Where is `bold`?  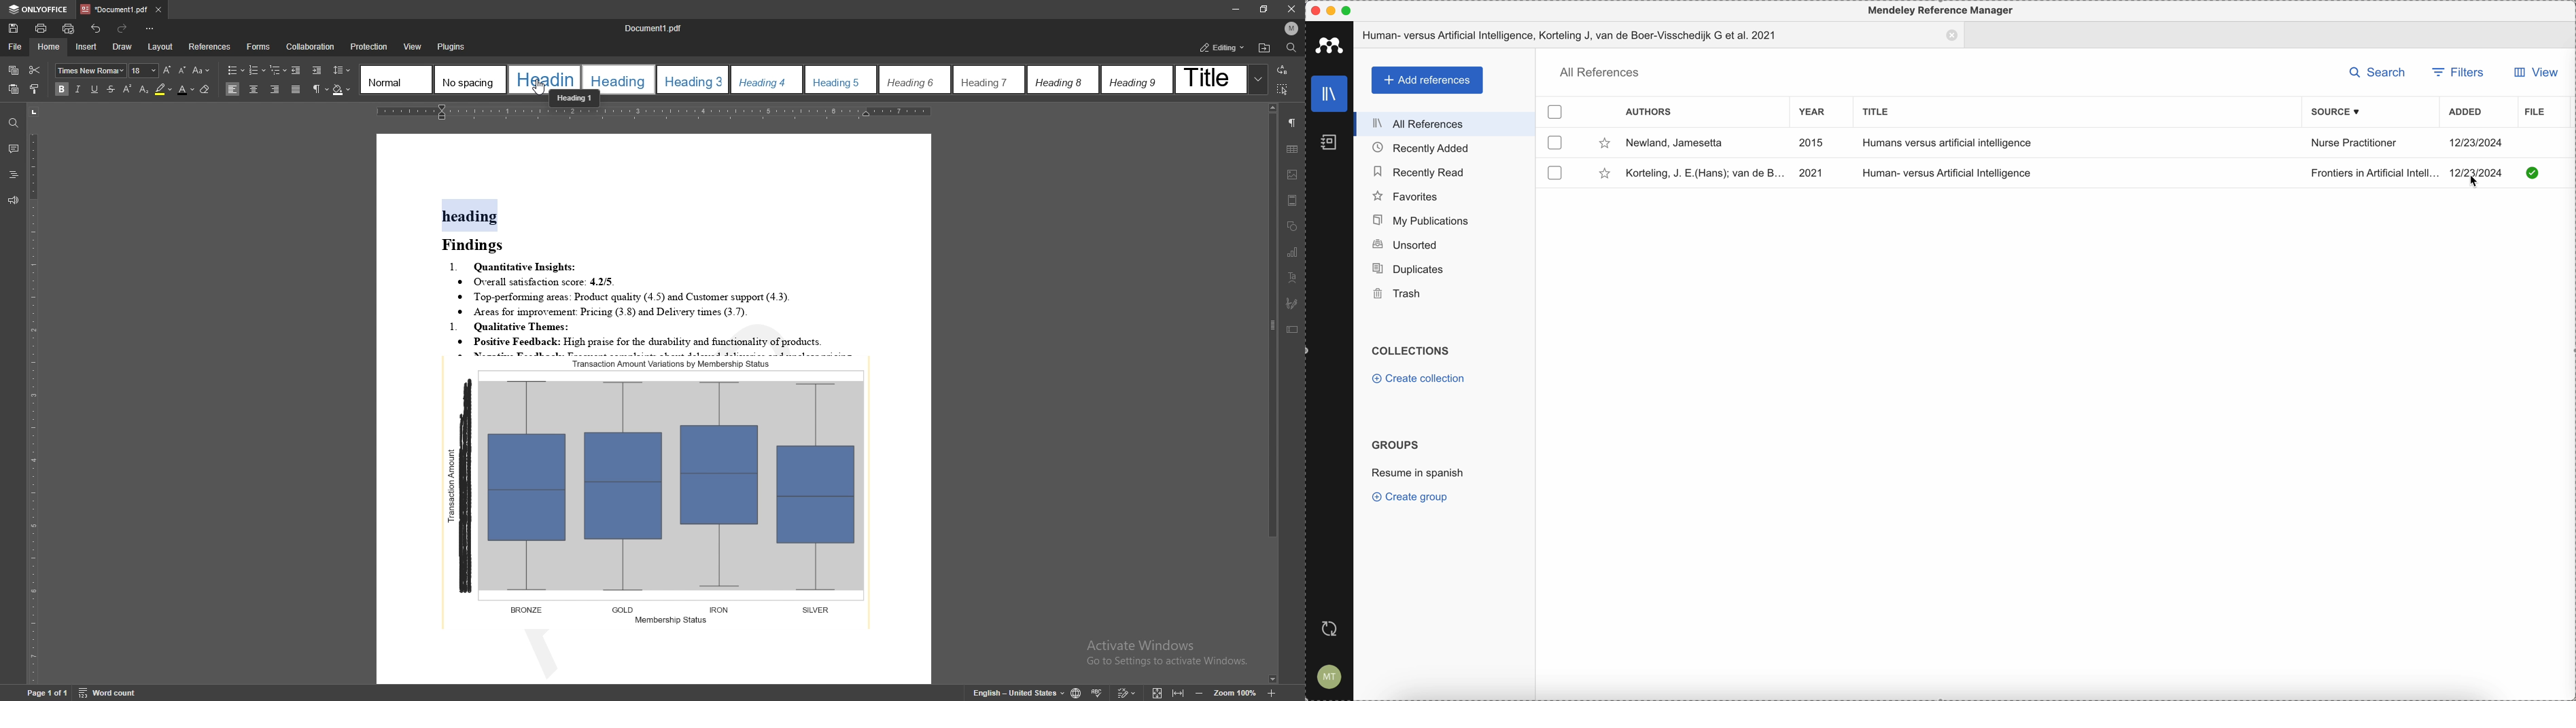 bold is located at coordinates (60, 89).